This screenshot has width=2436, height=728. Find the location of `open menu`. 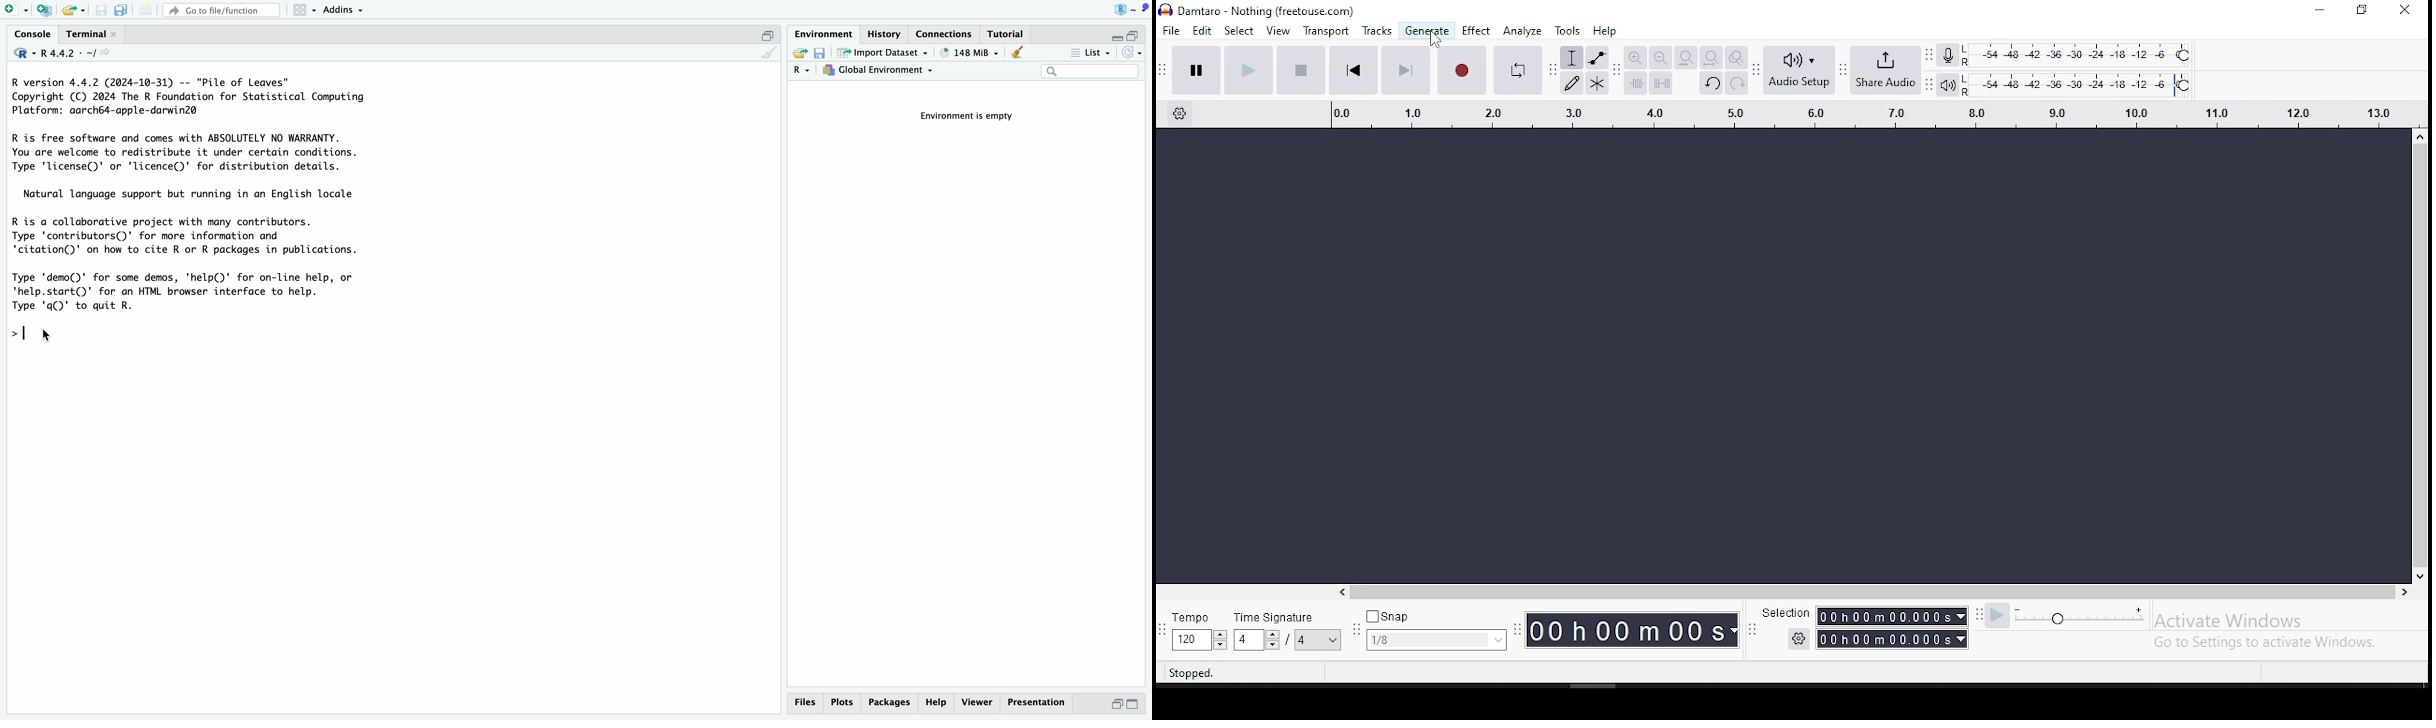

open menu is located at coordinates (1552, 76).